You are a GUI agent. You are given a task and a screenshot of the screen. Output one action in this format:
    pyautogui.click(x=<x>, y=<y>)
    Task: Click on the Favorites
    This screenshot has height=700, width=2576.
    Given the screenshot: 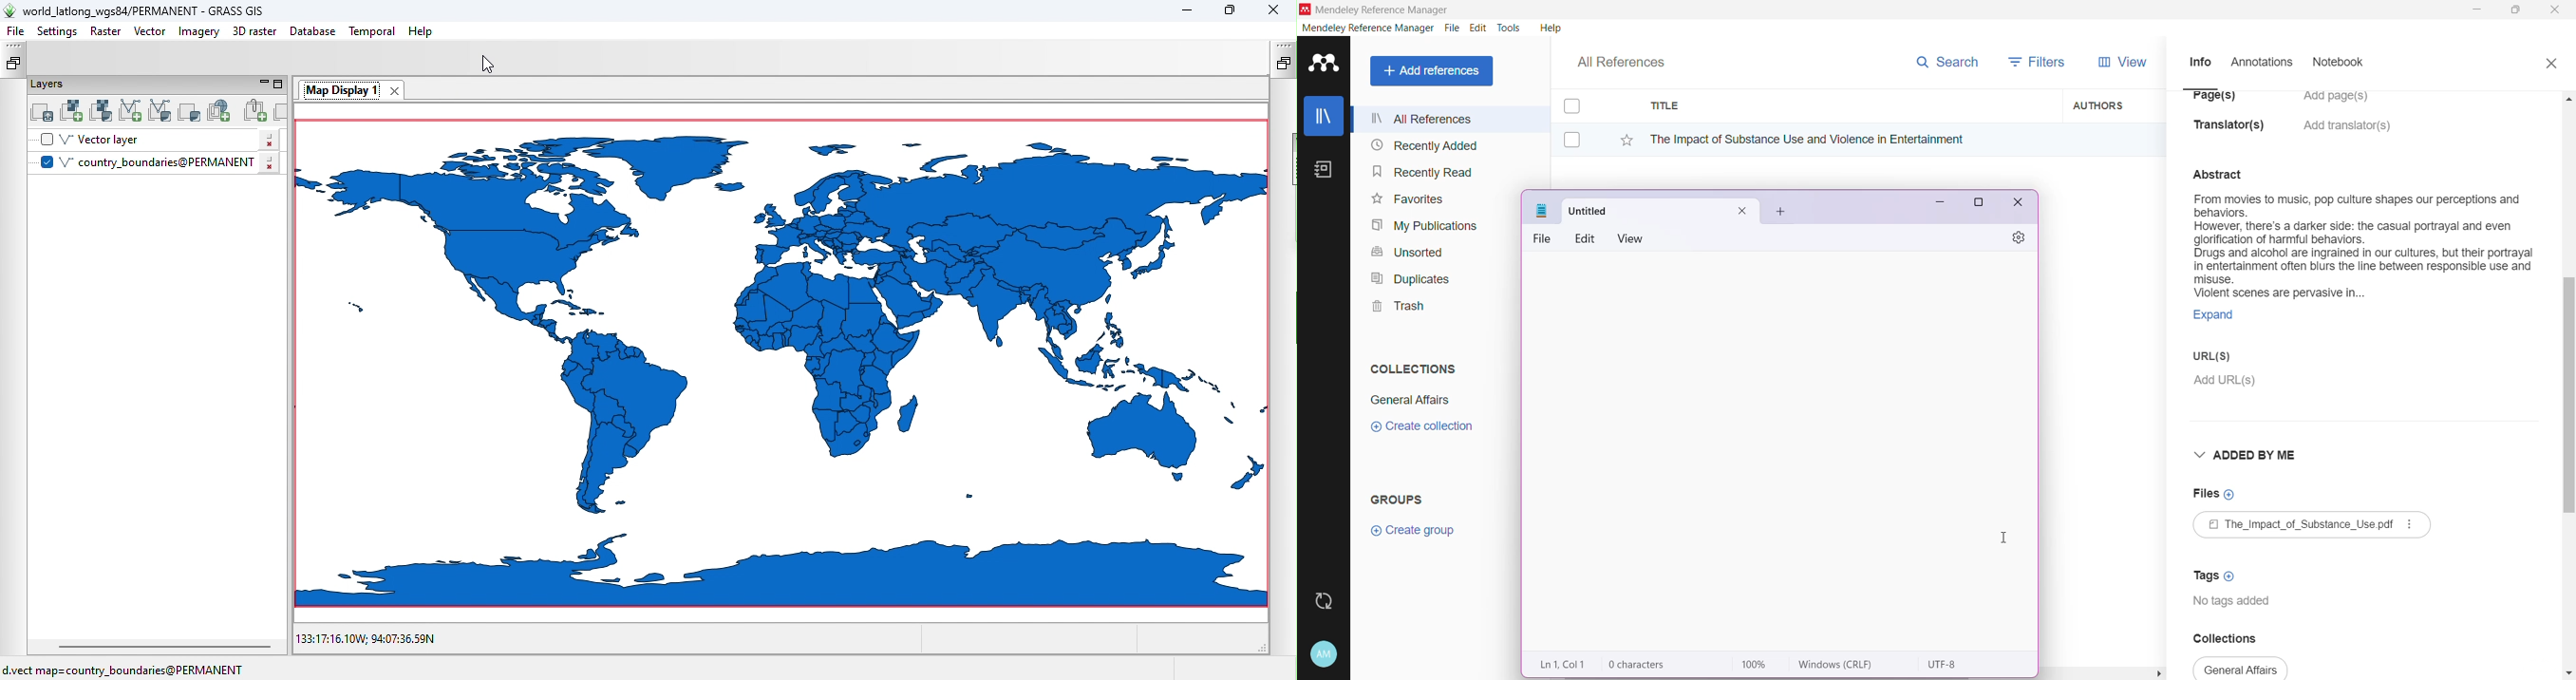 What is the action you would take?
    pyautogui.click(x=1406, y=199)
    